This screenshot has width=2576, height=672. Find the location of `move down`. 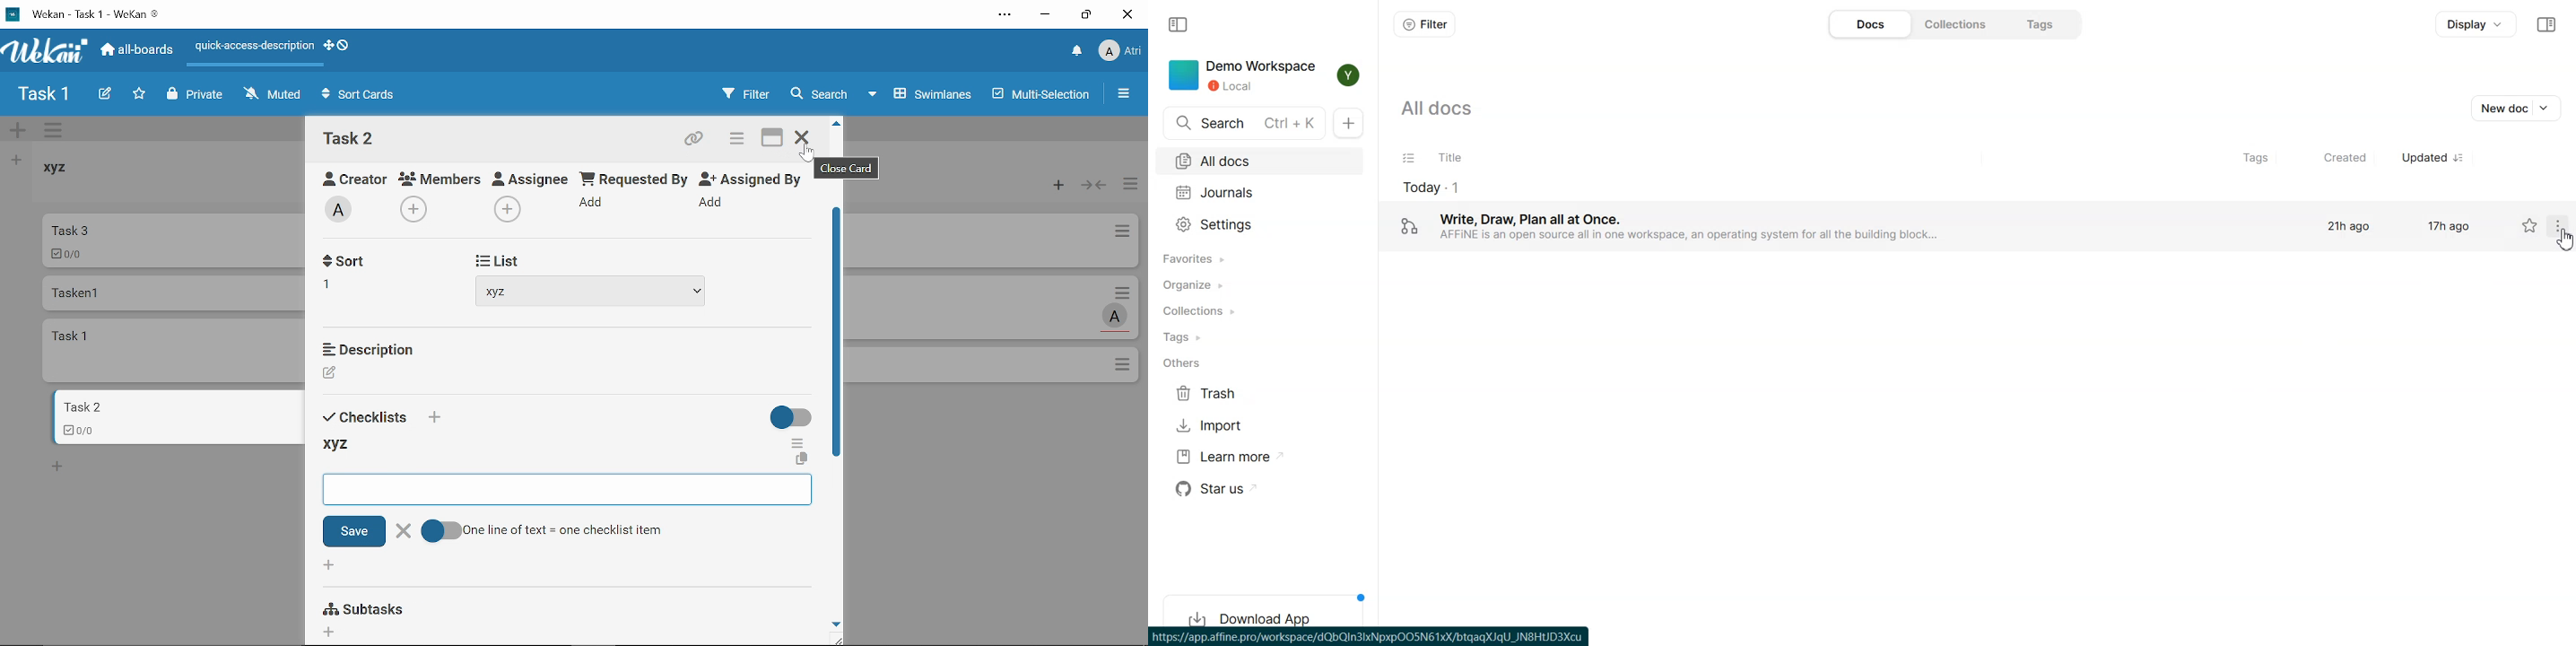

move down is located at coordinates (835, 622).